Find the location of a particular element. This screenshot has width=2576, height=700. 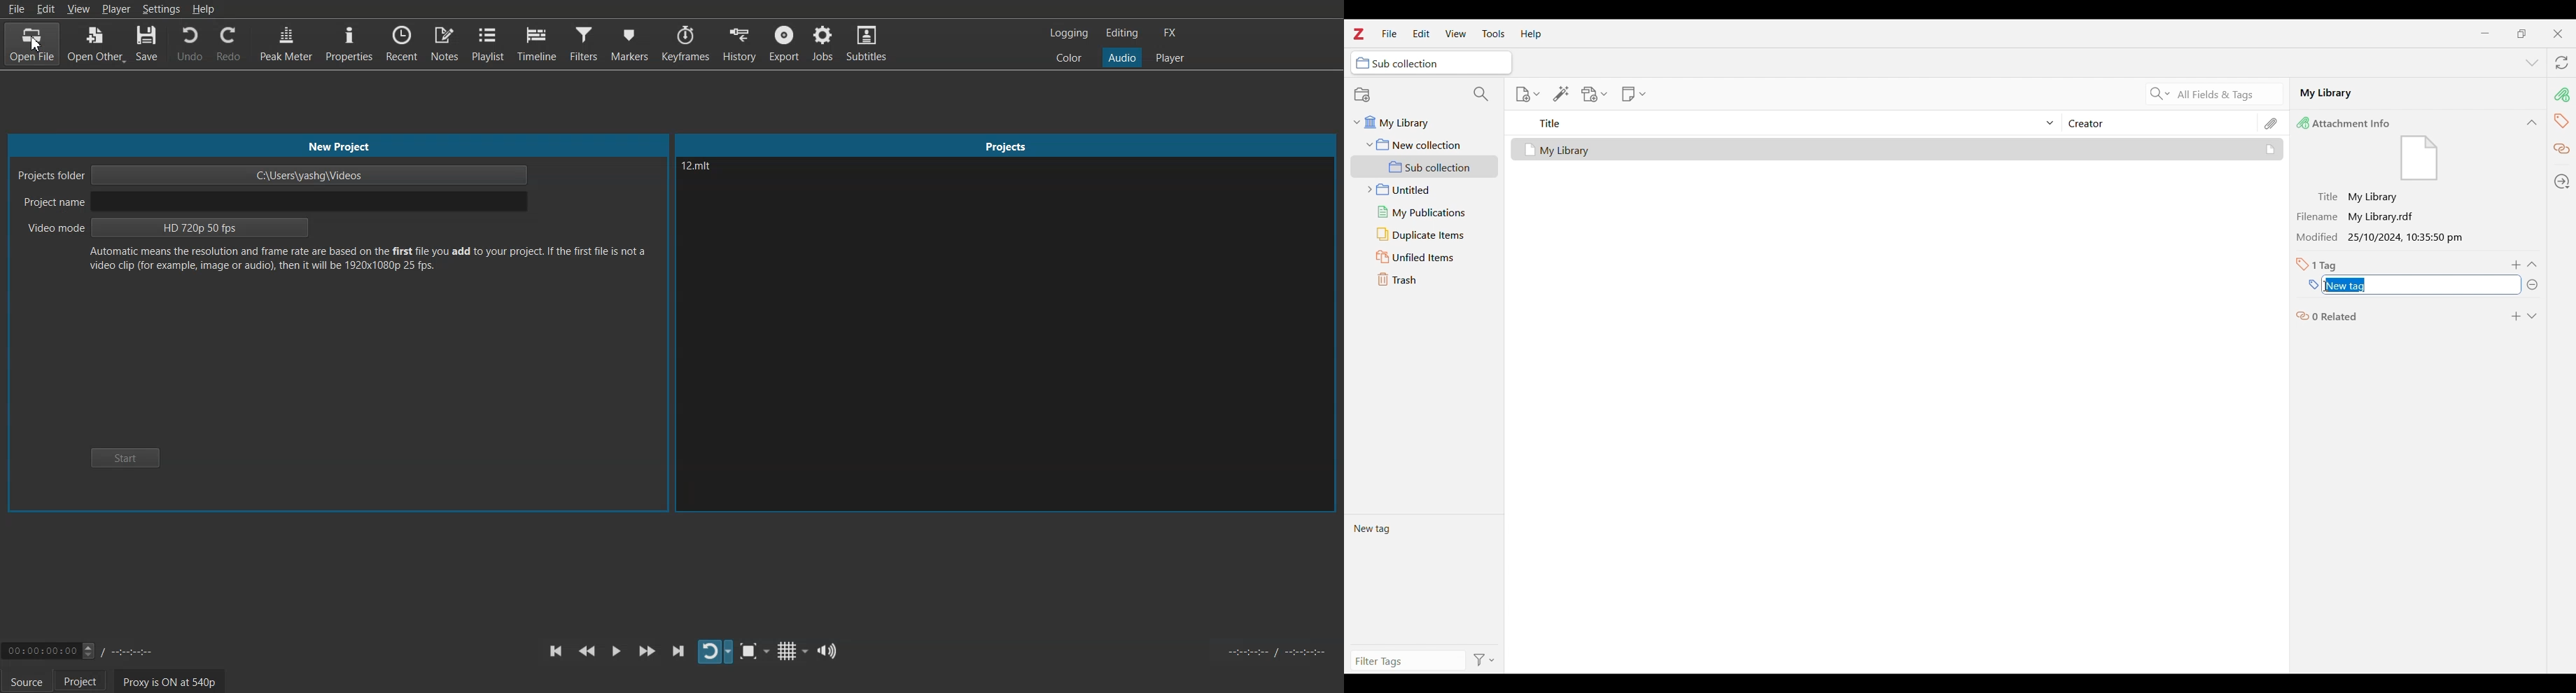

Show the volume control is located at coordinates (828, 650).